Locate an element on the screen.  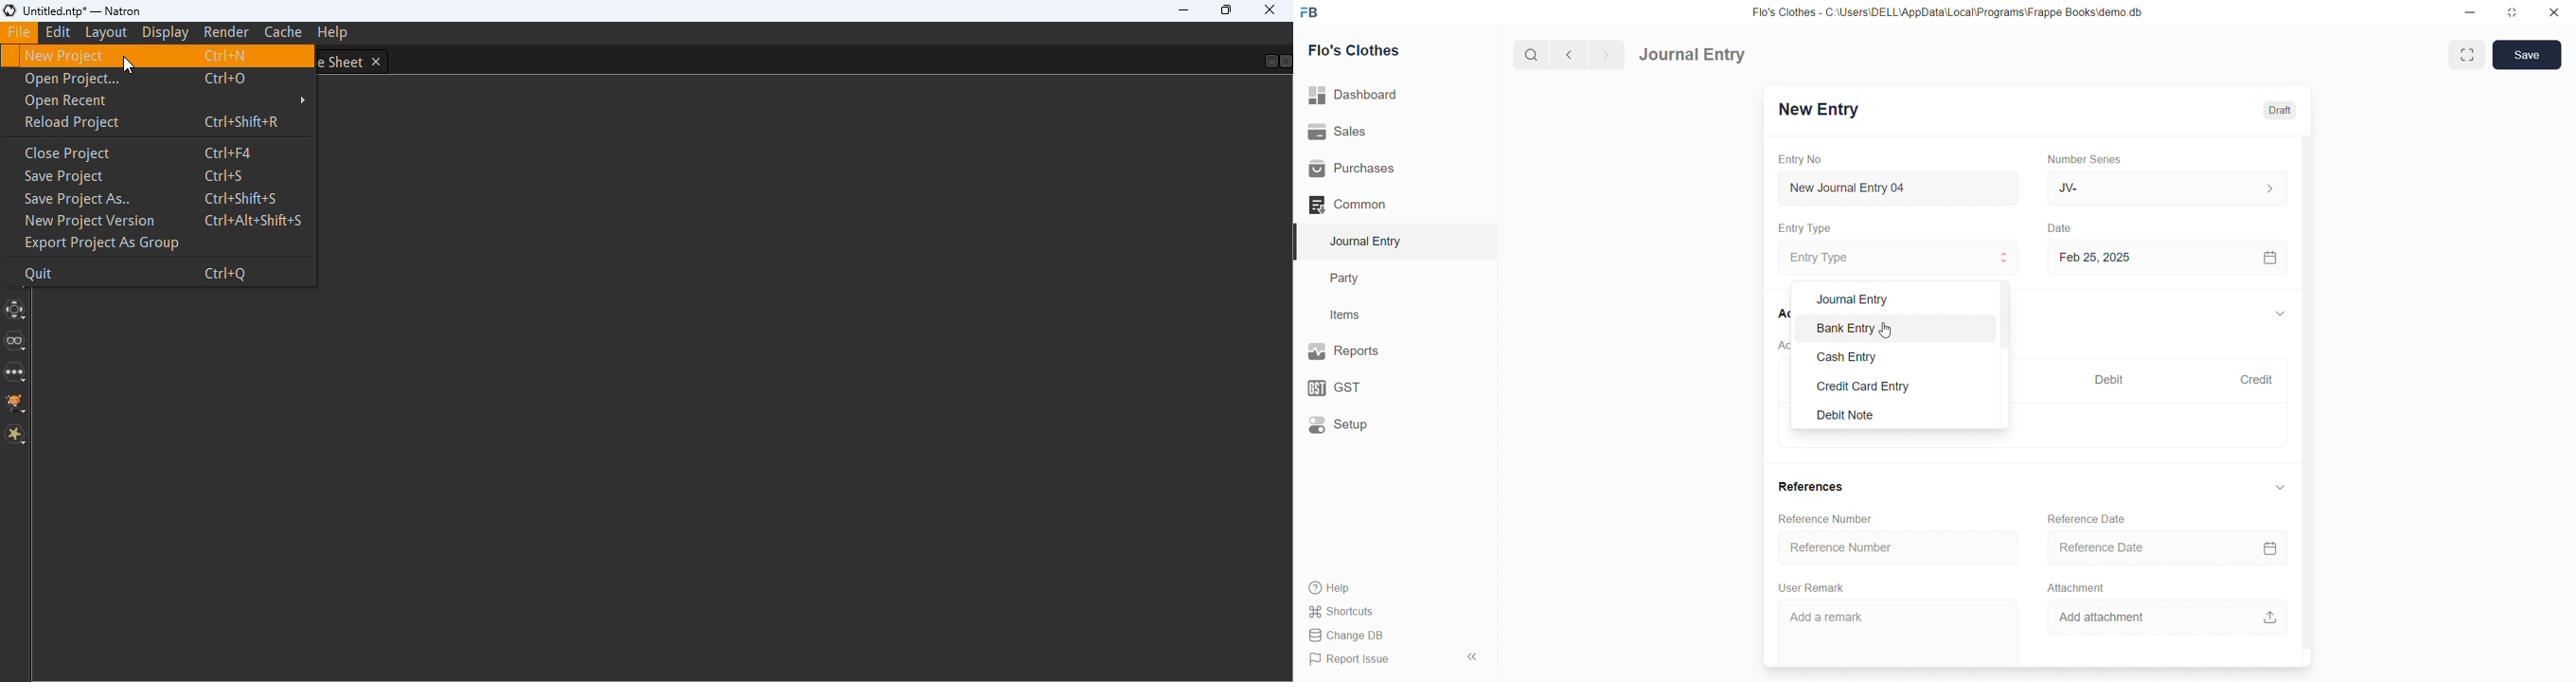
Expand/collapse is located at coordinates (2279, 487).